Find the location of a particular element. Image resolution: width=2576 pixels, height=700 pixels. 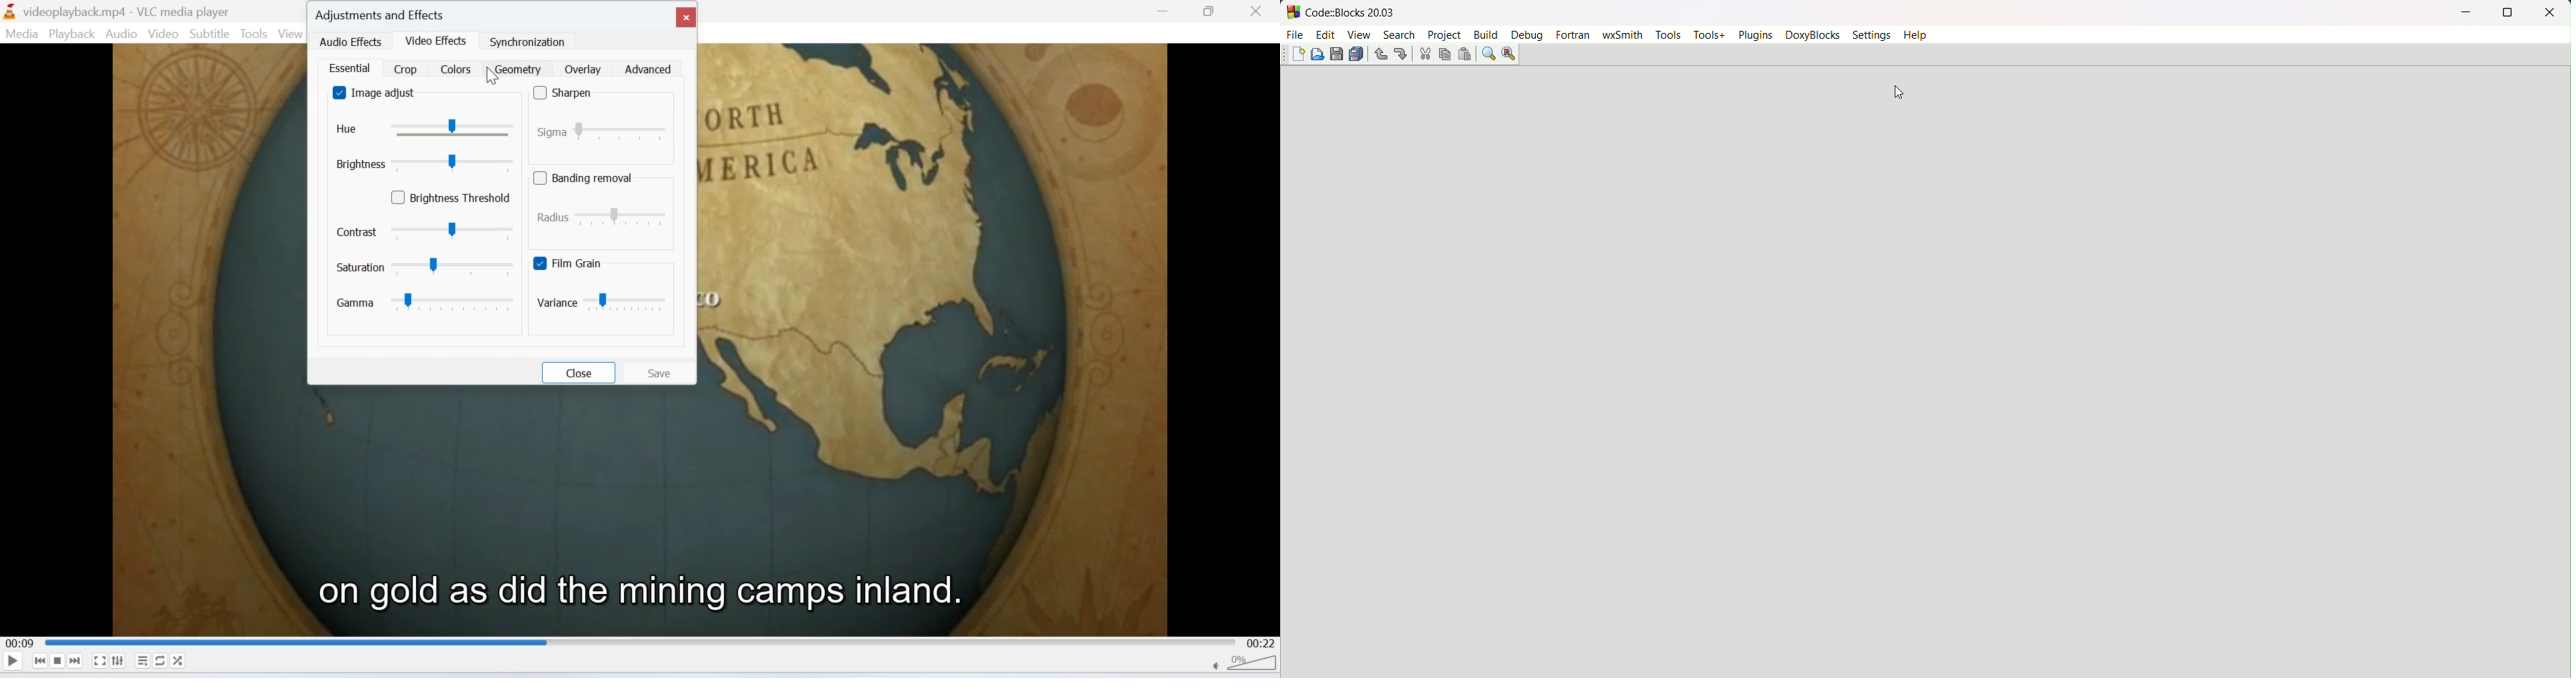

Video playback is located at coordinates (640, 521).